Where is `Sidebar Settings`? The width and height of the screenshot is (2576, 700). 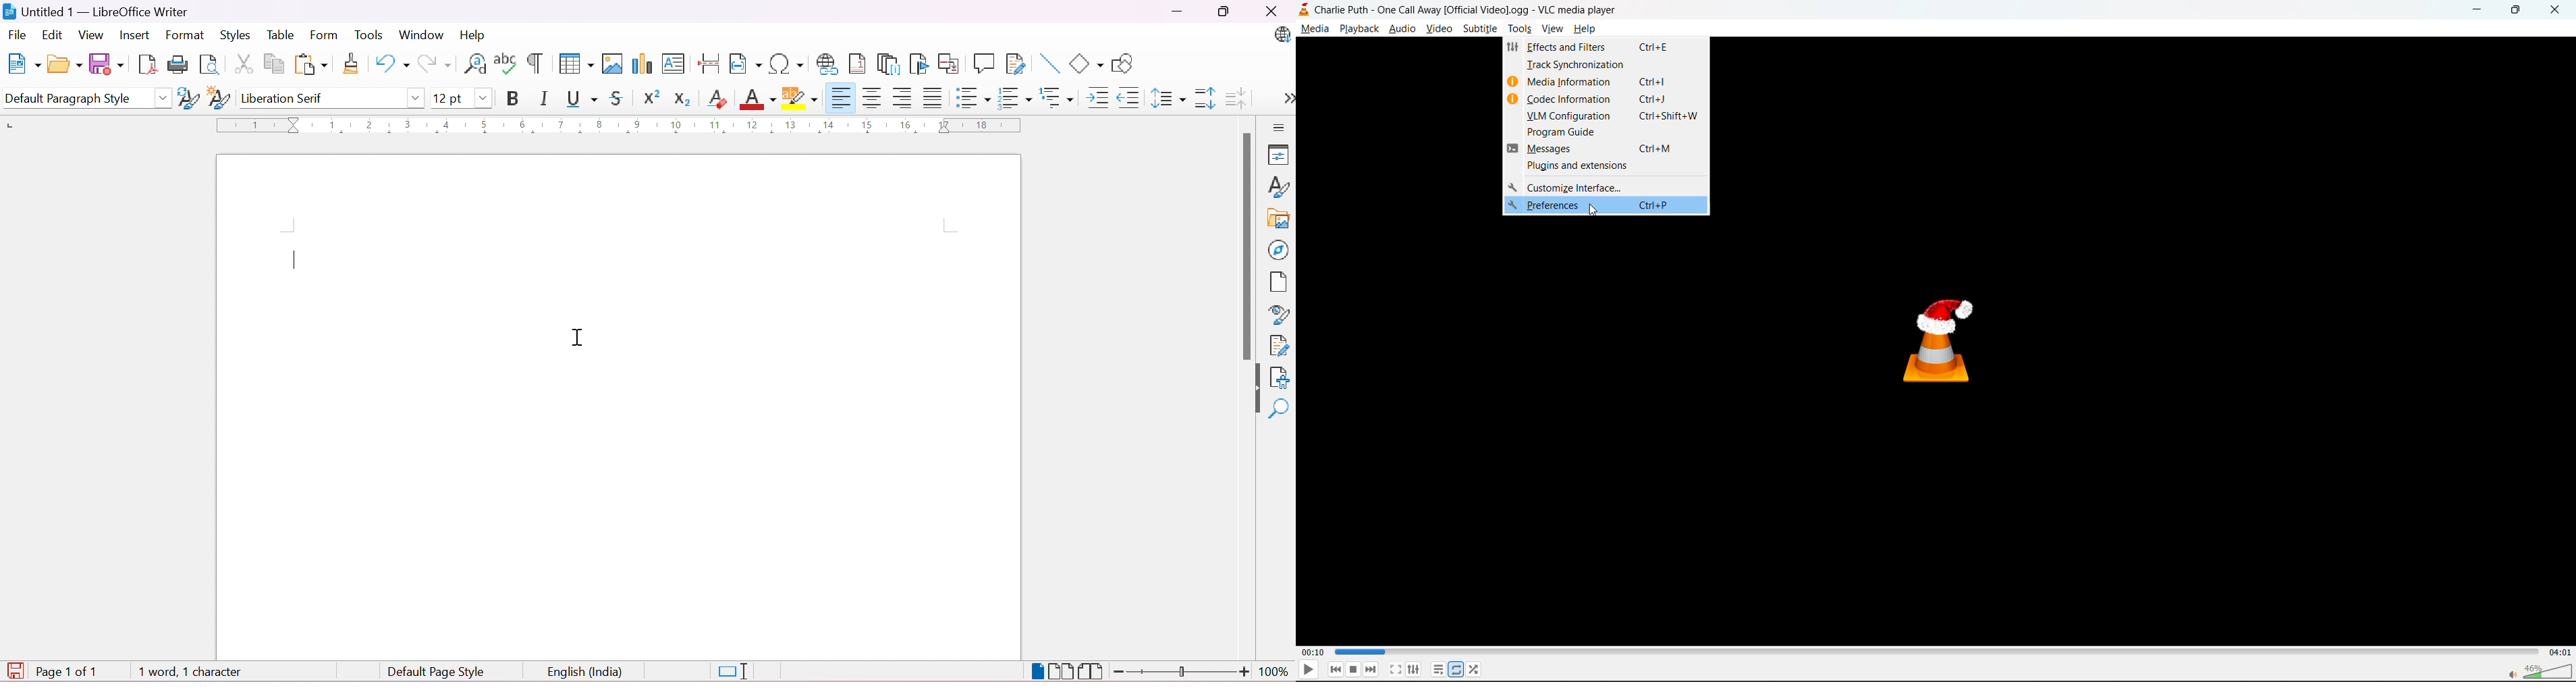
Sidebar Settings is located at coordinates (1282, 128).